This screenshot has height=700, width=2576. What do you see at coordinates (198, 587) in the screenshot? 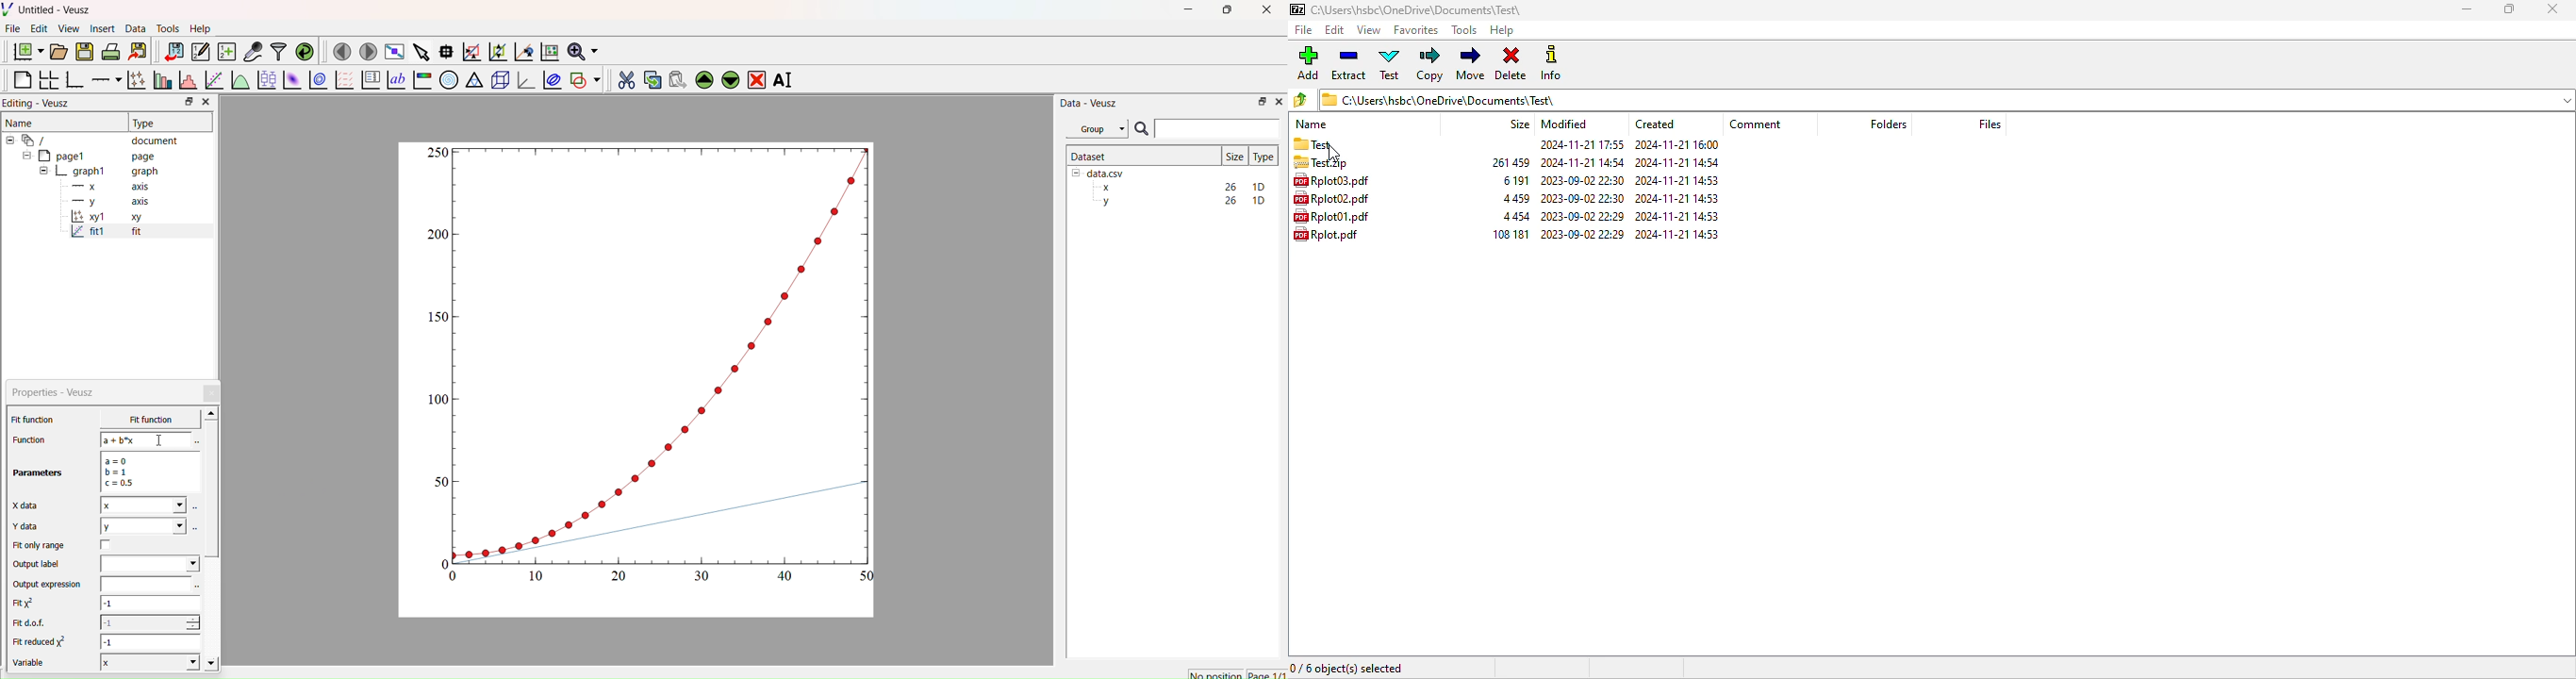
I see `Select using dataset browser` at bounding box center [198, 587].